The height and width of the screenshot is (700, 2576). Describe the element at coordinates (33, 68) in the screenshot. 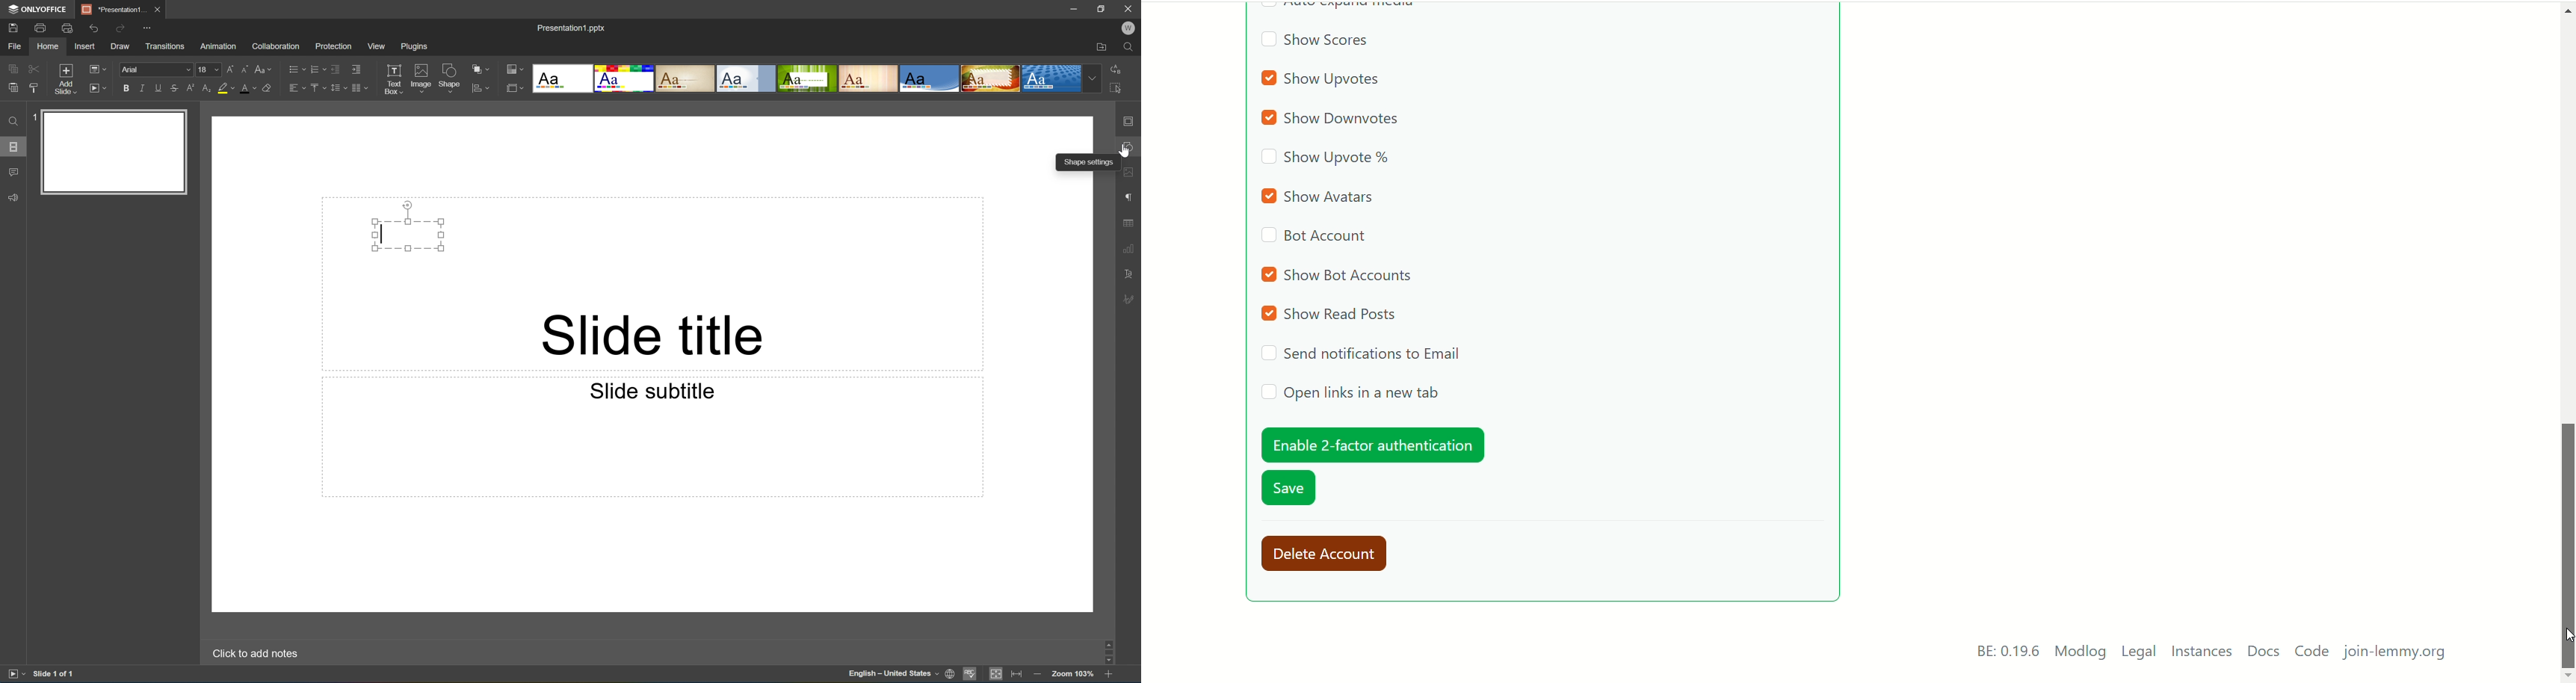

I see `Cut` at that location.